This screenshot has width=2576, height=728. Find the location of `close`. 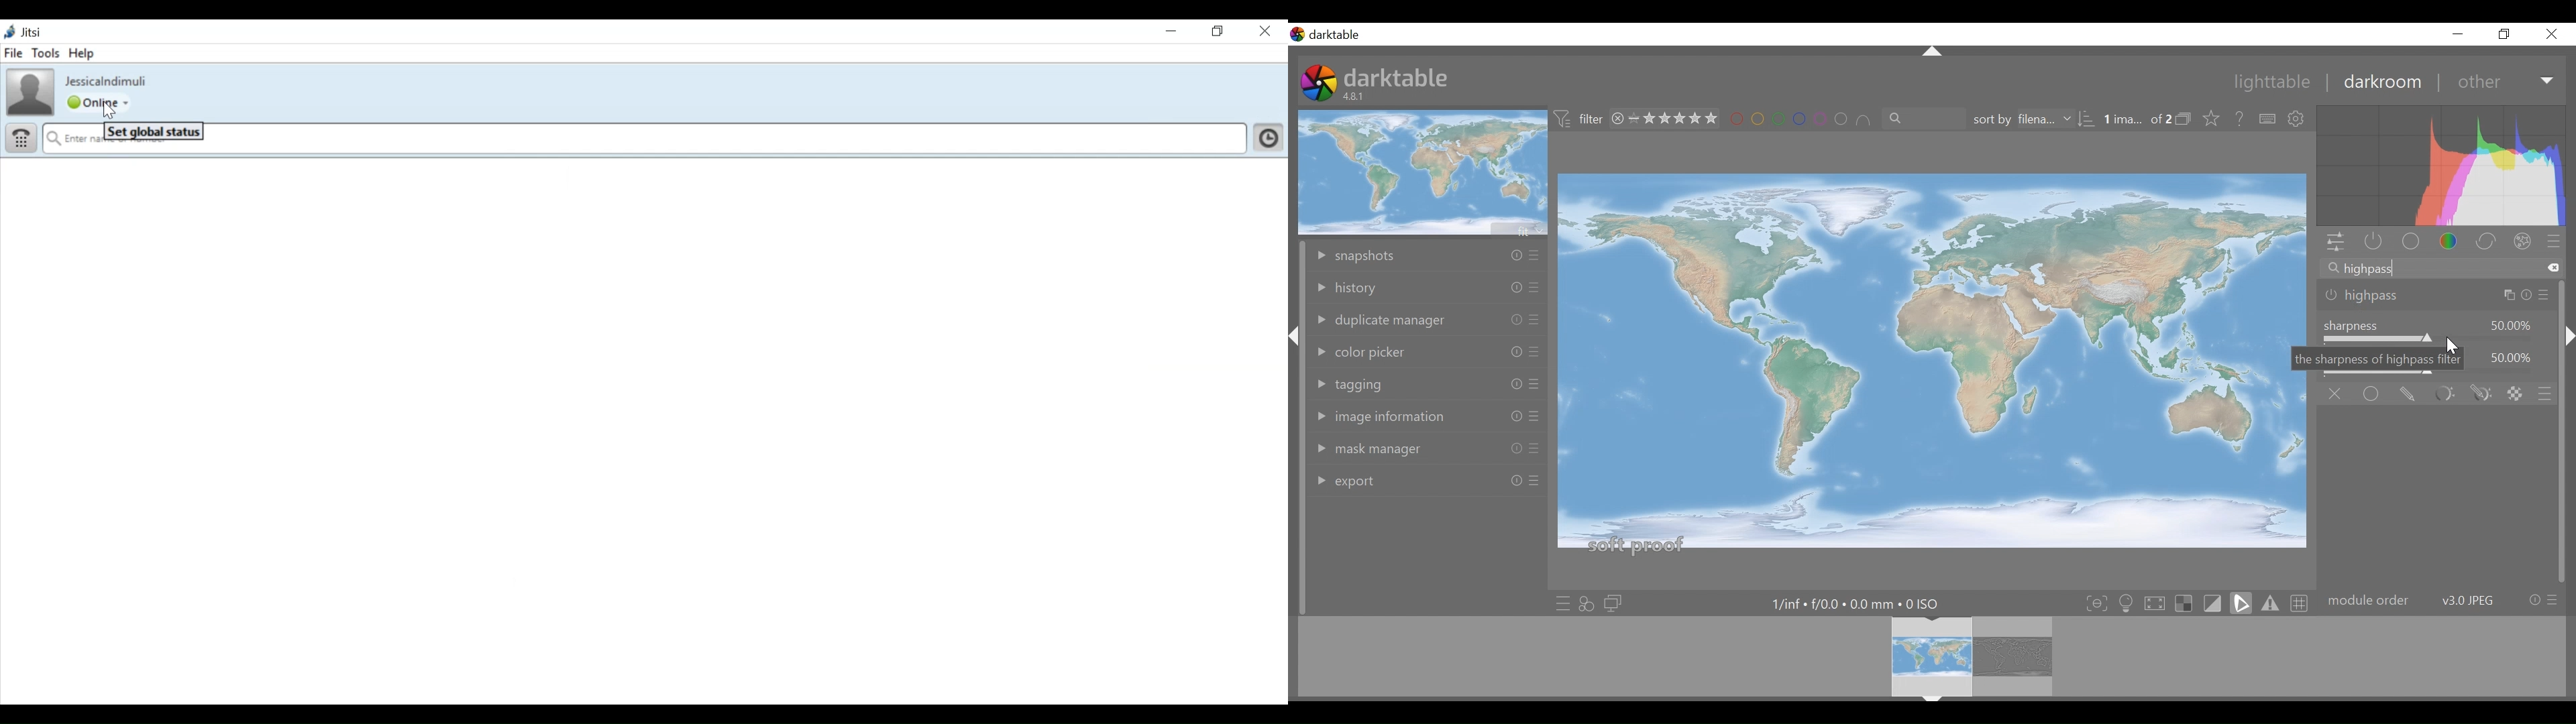

close is located at coordinates (2551, 34).